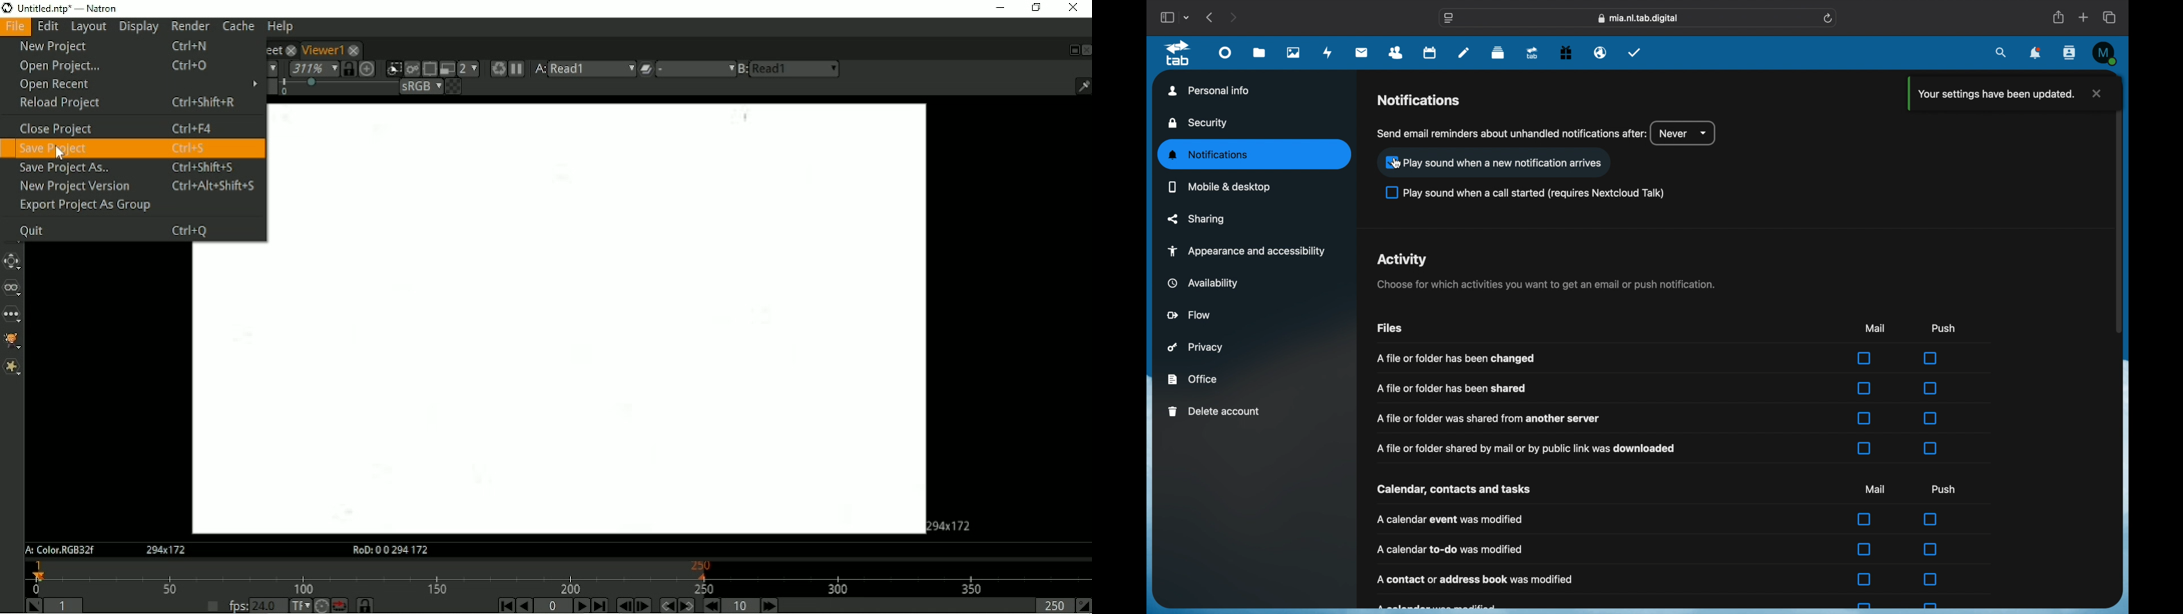  Describe the element at coordinates (1451, 389) in the screenshot. I see `info` at that location.